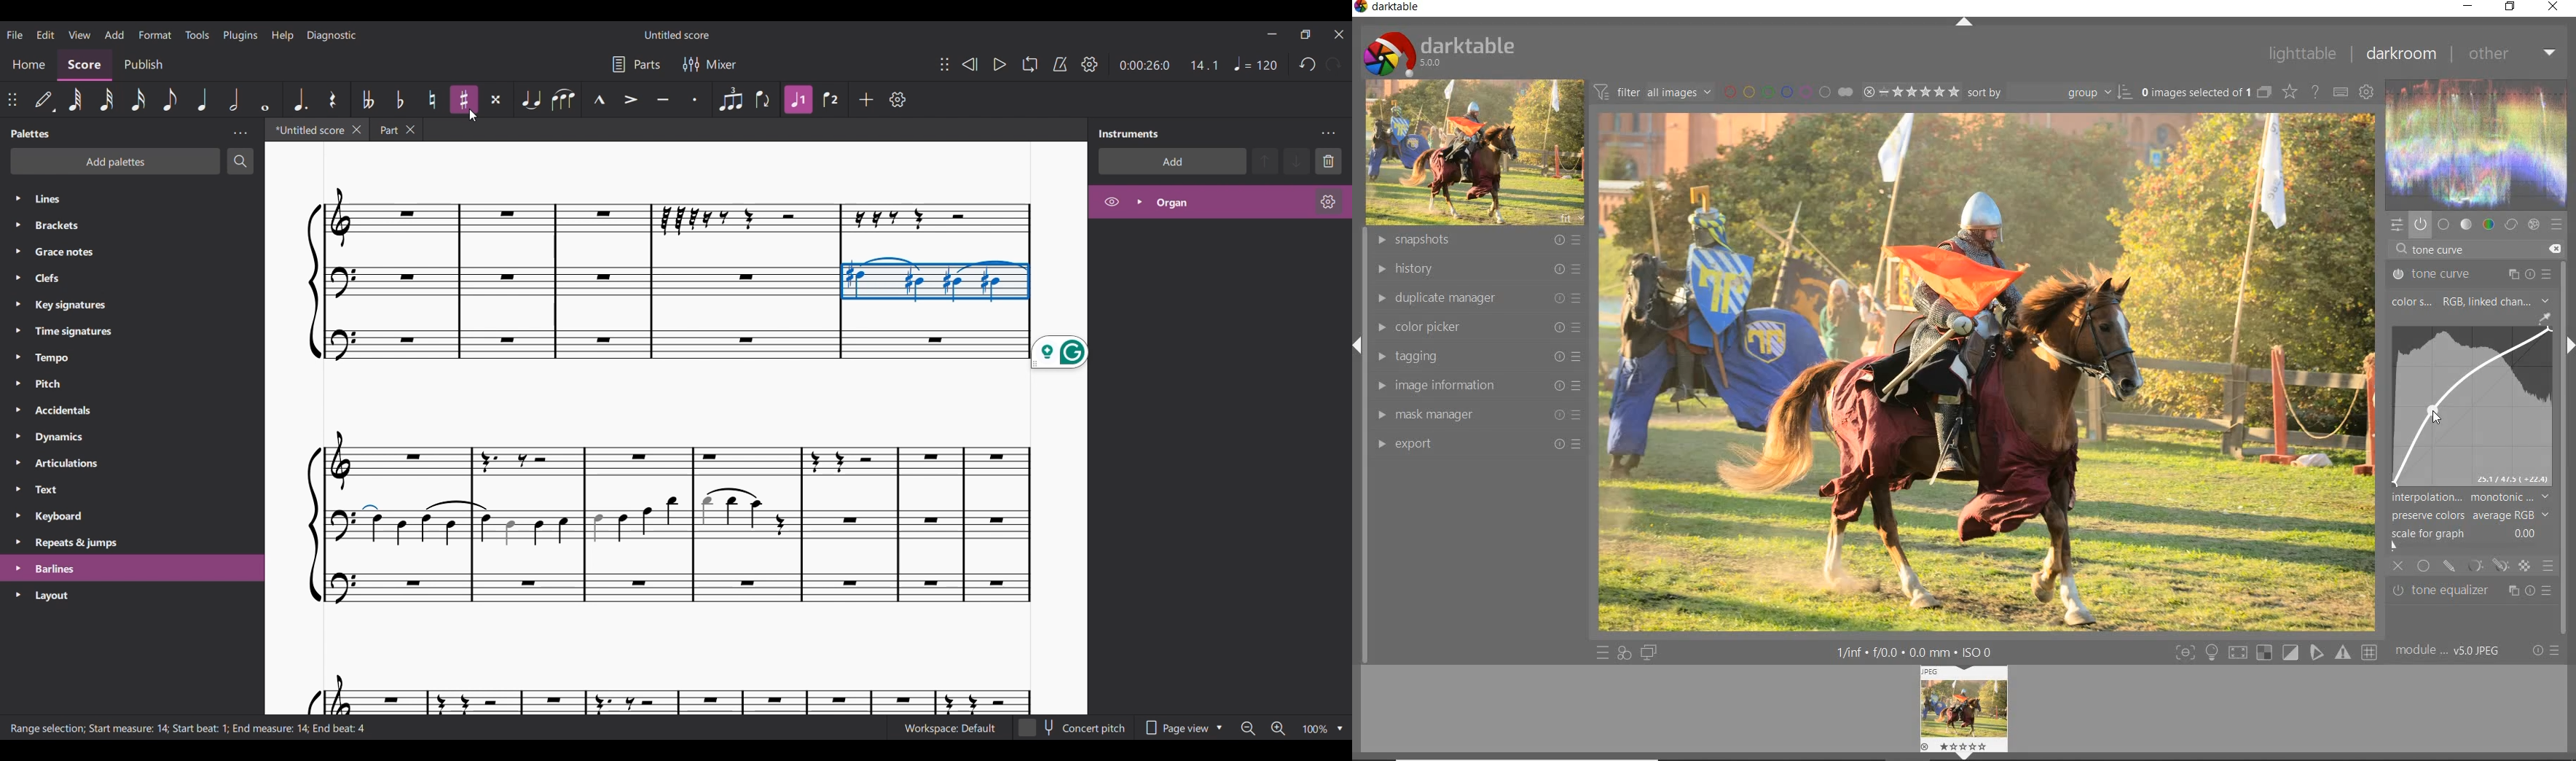  Describe the element at coordinates (132, 568) in the screenshot. I see `Highlighted as last selection` at that location.